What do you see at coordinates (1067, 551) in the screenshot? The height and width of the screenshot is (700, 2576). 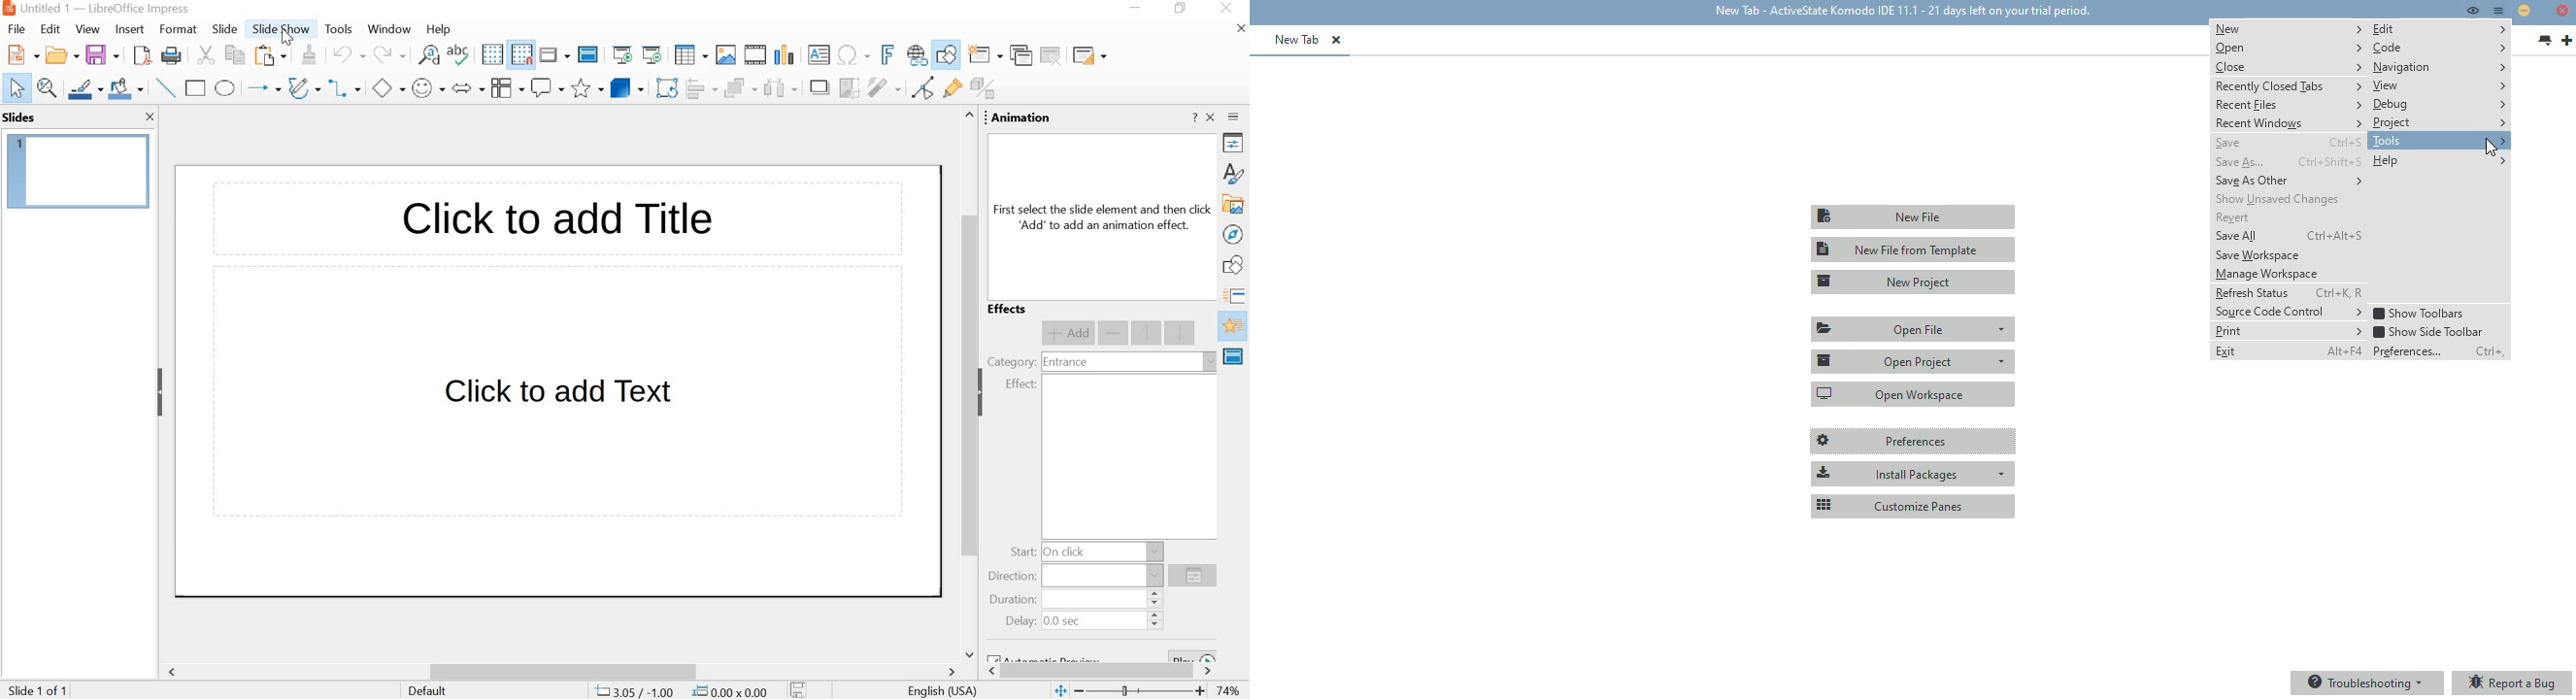 I see `on click` at bounding box center [1067, 551].